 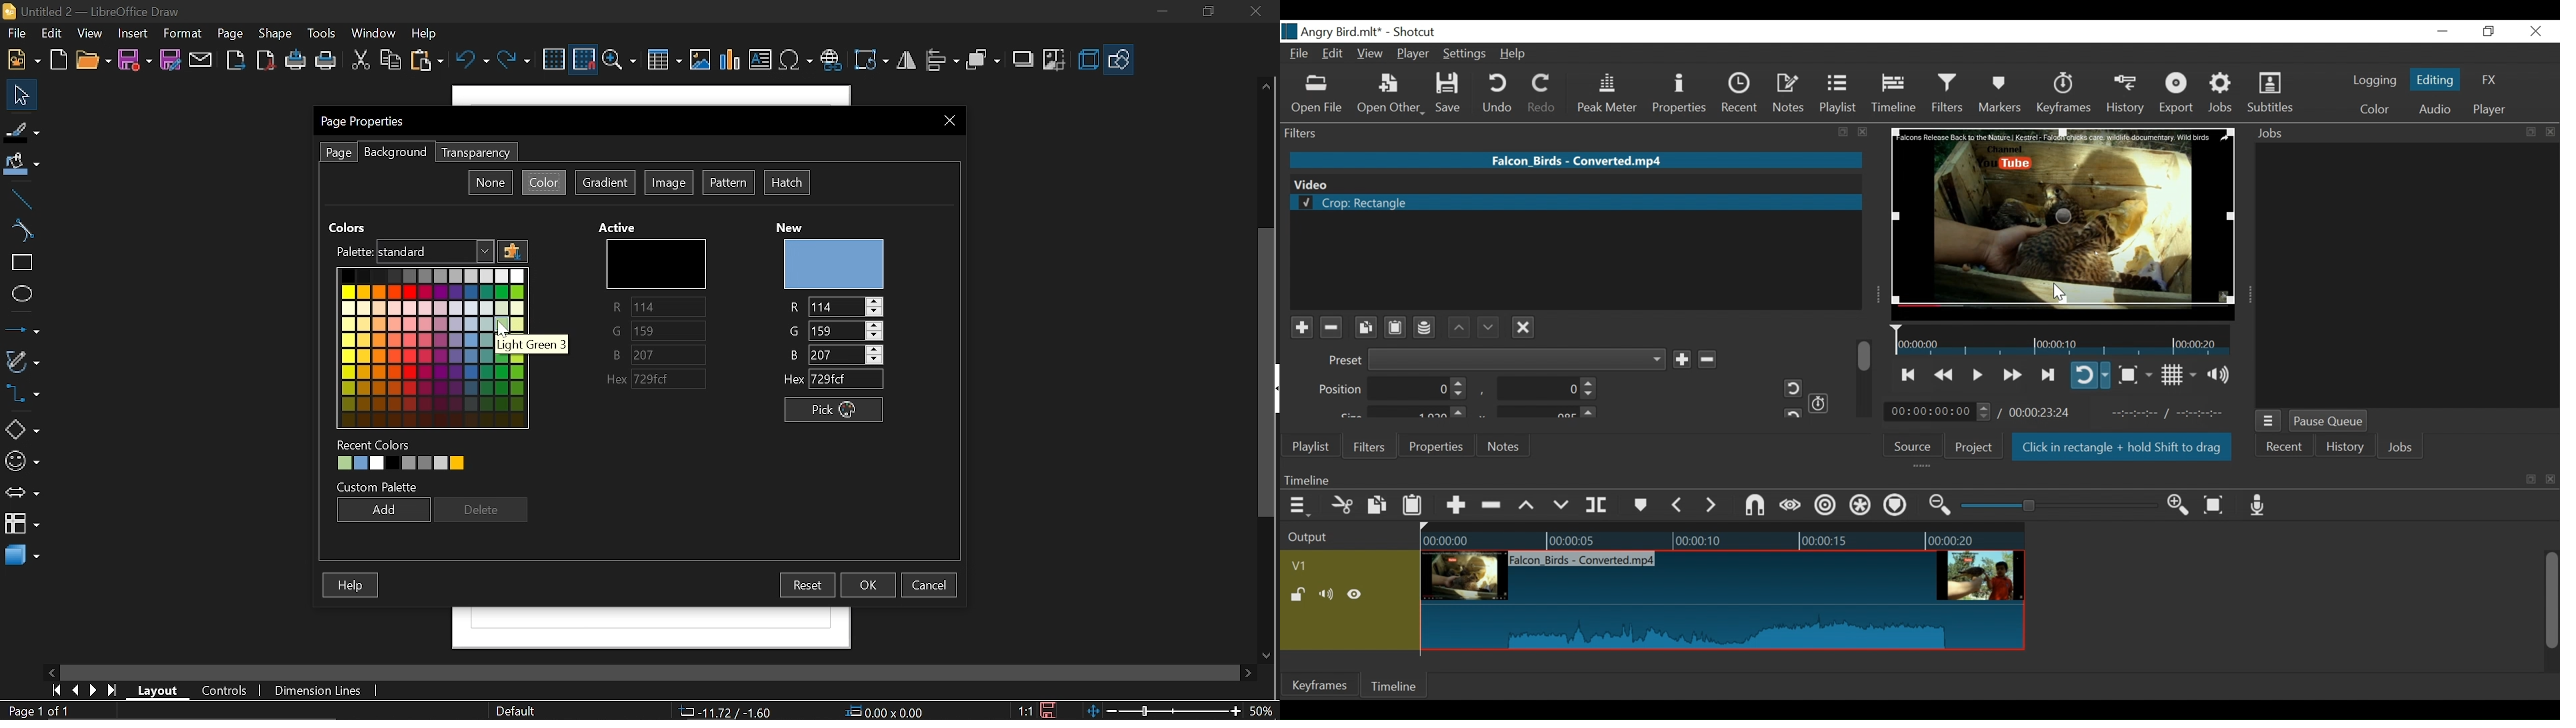 I want to click on Timeline, so click(x=2063, y=339).